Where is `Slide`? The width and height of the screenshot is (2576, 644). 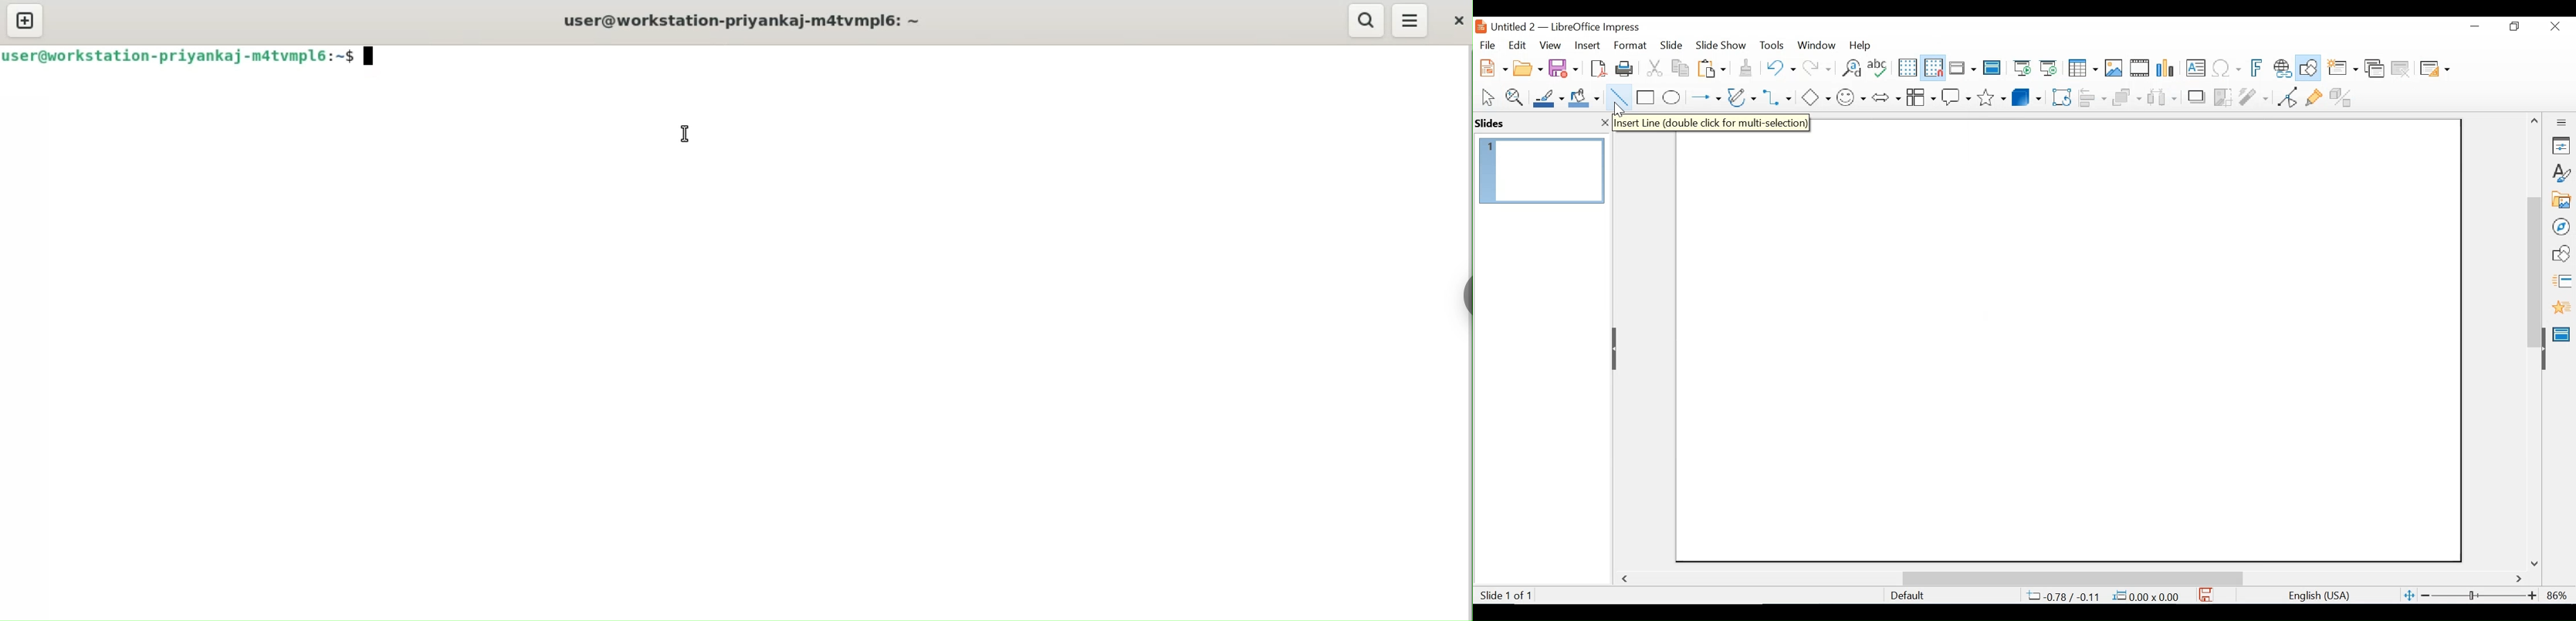
Slide is located at coordinates (1672, 44).